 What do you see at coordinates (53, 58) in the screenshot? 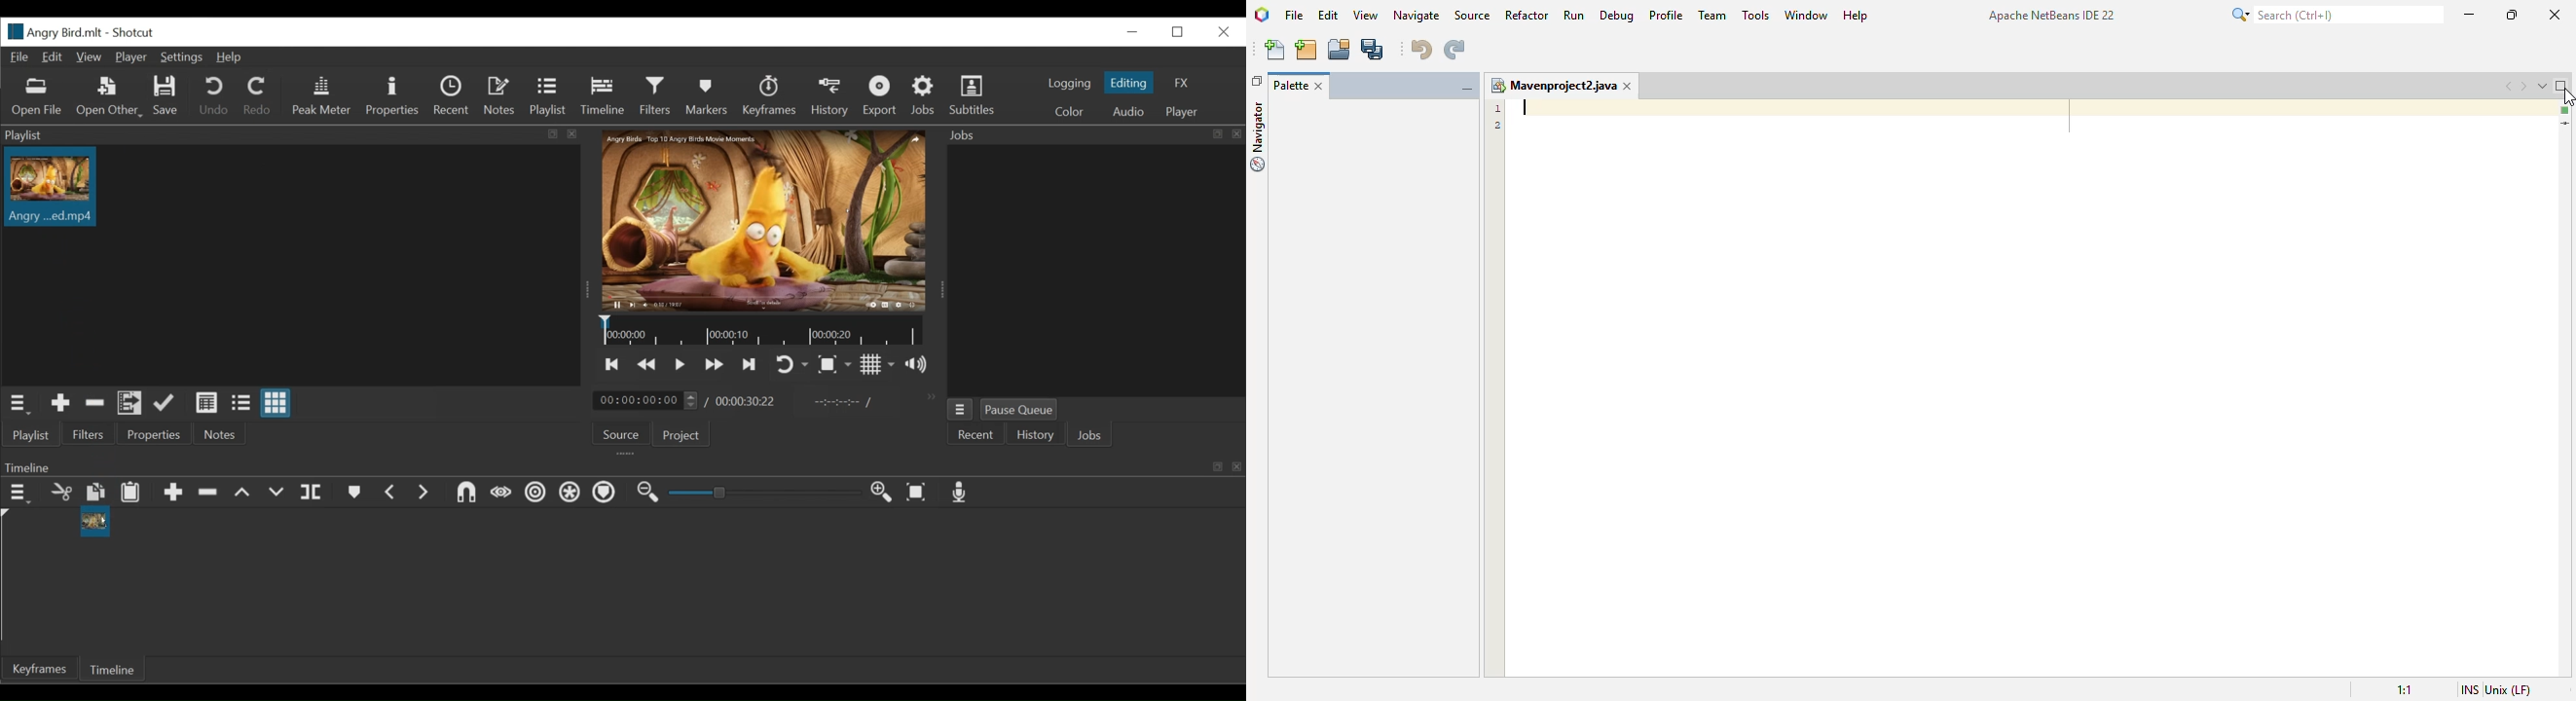
I see `Edit` at bounding box center [53, 58].